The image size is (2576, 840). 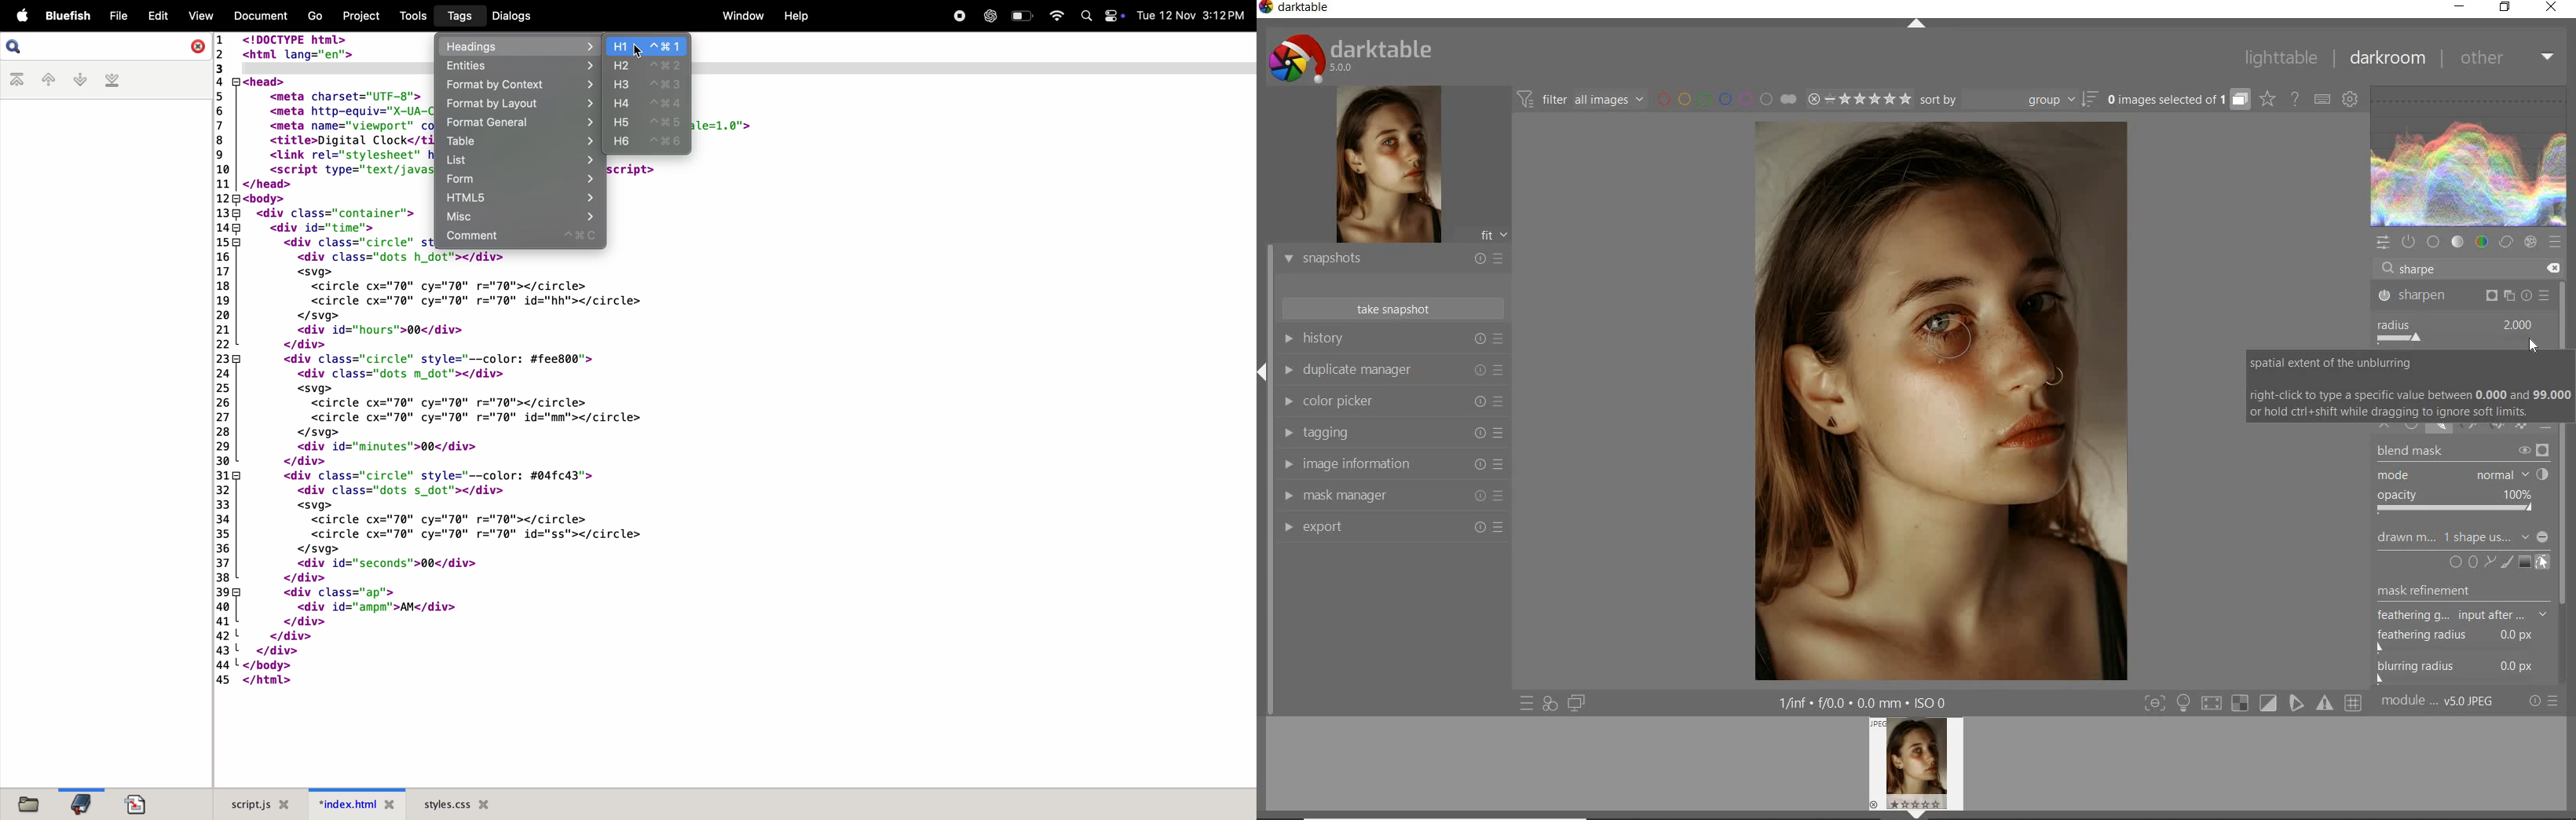 What do you see at coordinates (2461, 537) in the screenshot?
I see `DRAWN MASK` at bounding box center [2461, 537].